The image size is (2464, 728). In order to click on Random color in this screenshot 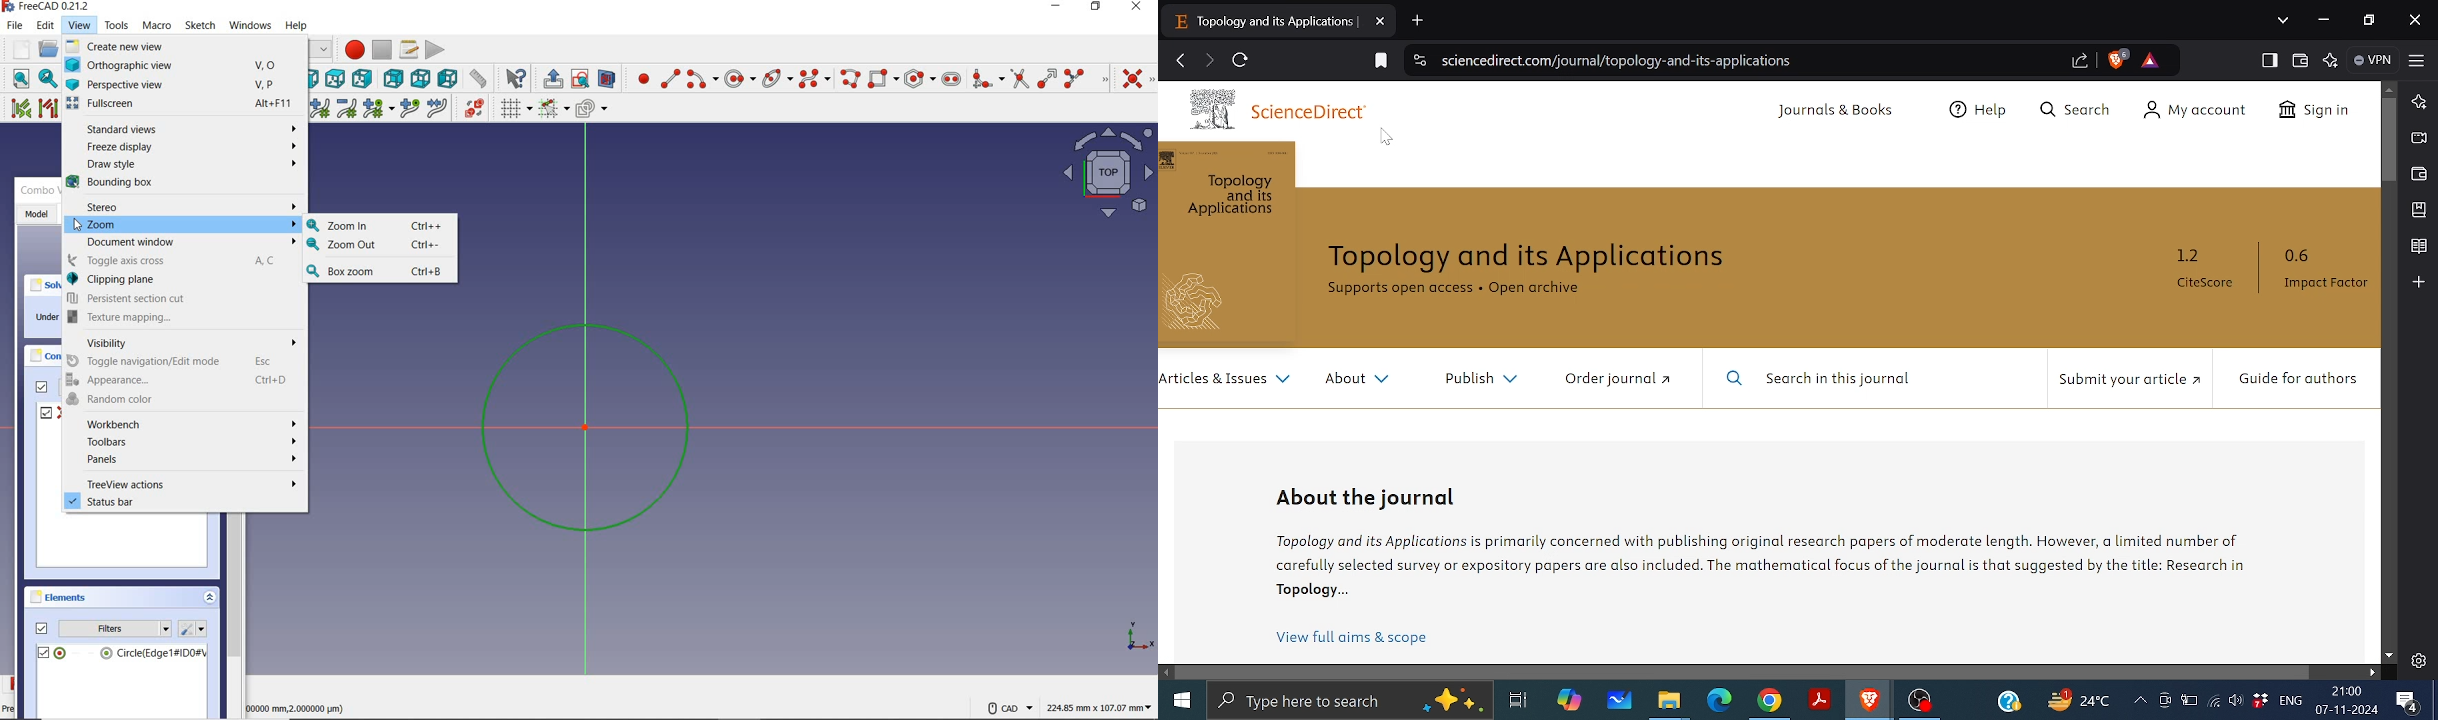, I will do `click(184, 401)`.